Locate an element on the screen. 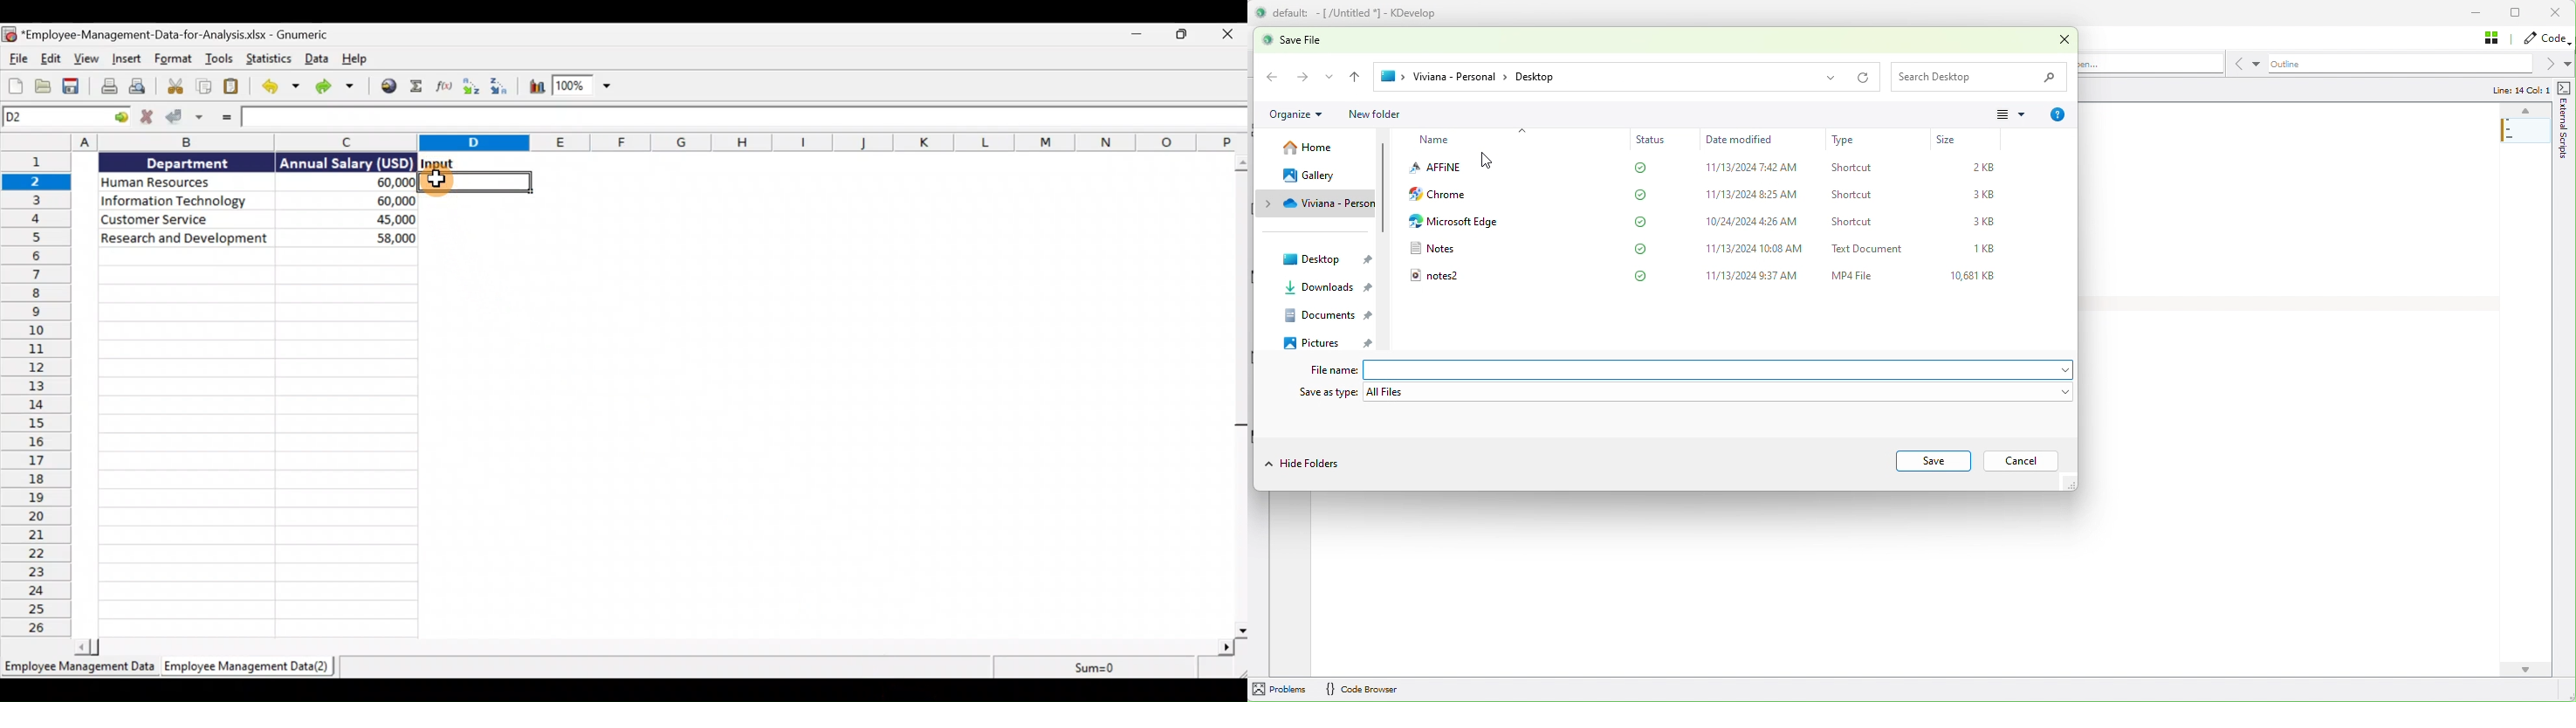 This screenshot has width=2576, height=728. Zoom is located at coordinates (586, 89).